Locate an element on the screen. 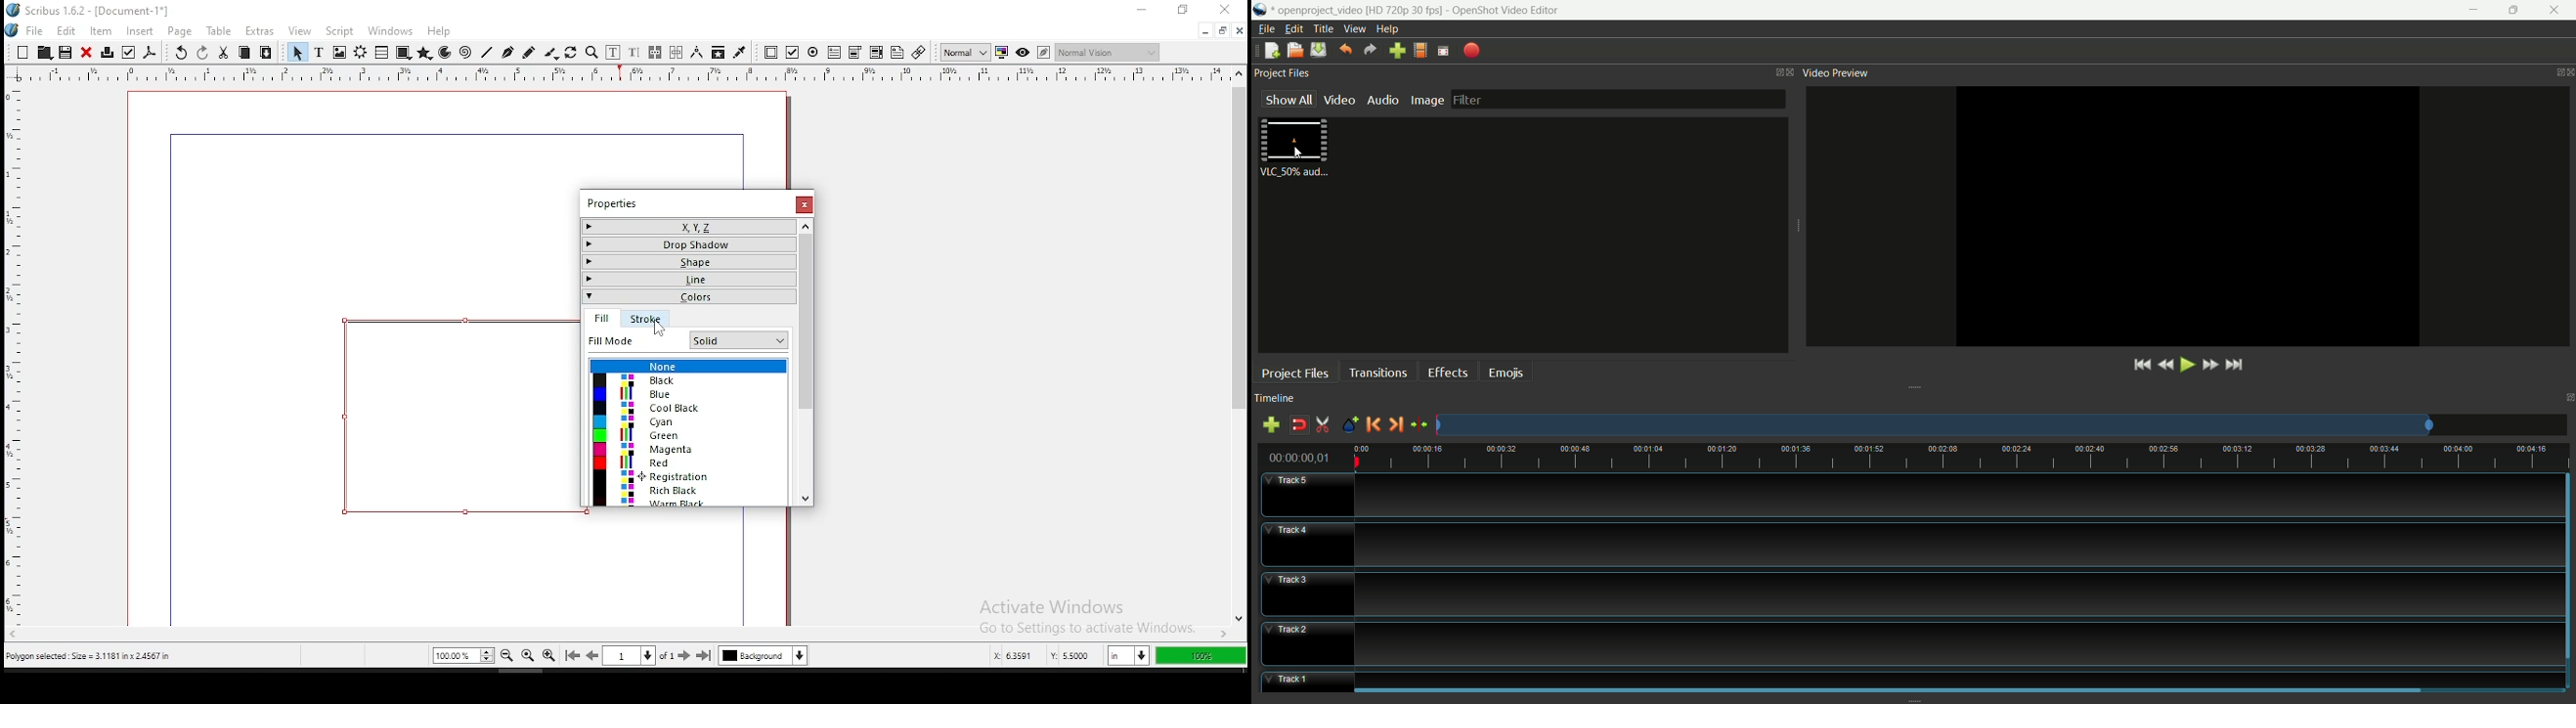  pdf push button is located at coordinates (771, 54).